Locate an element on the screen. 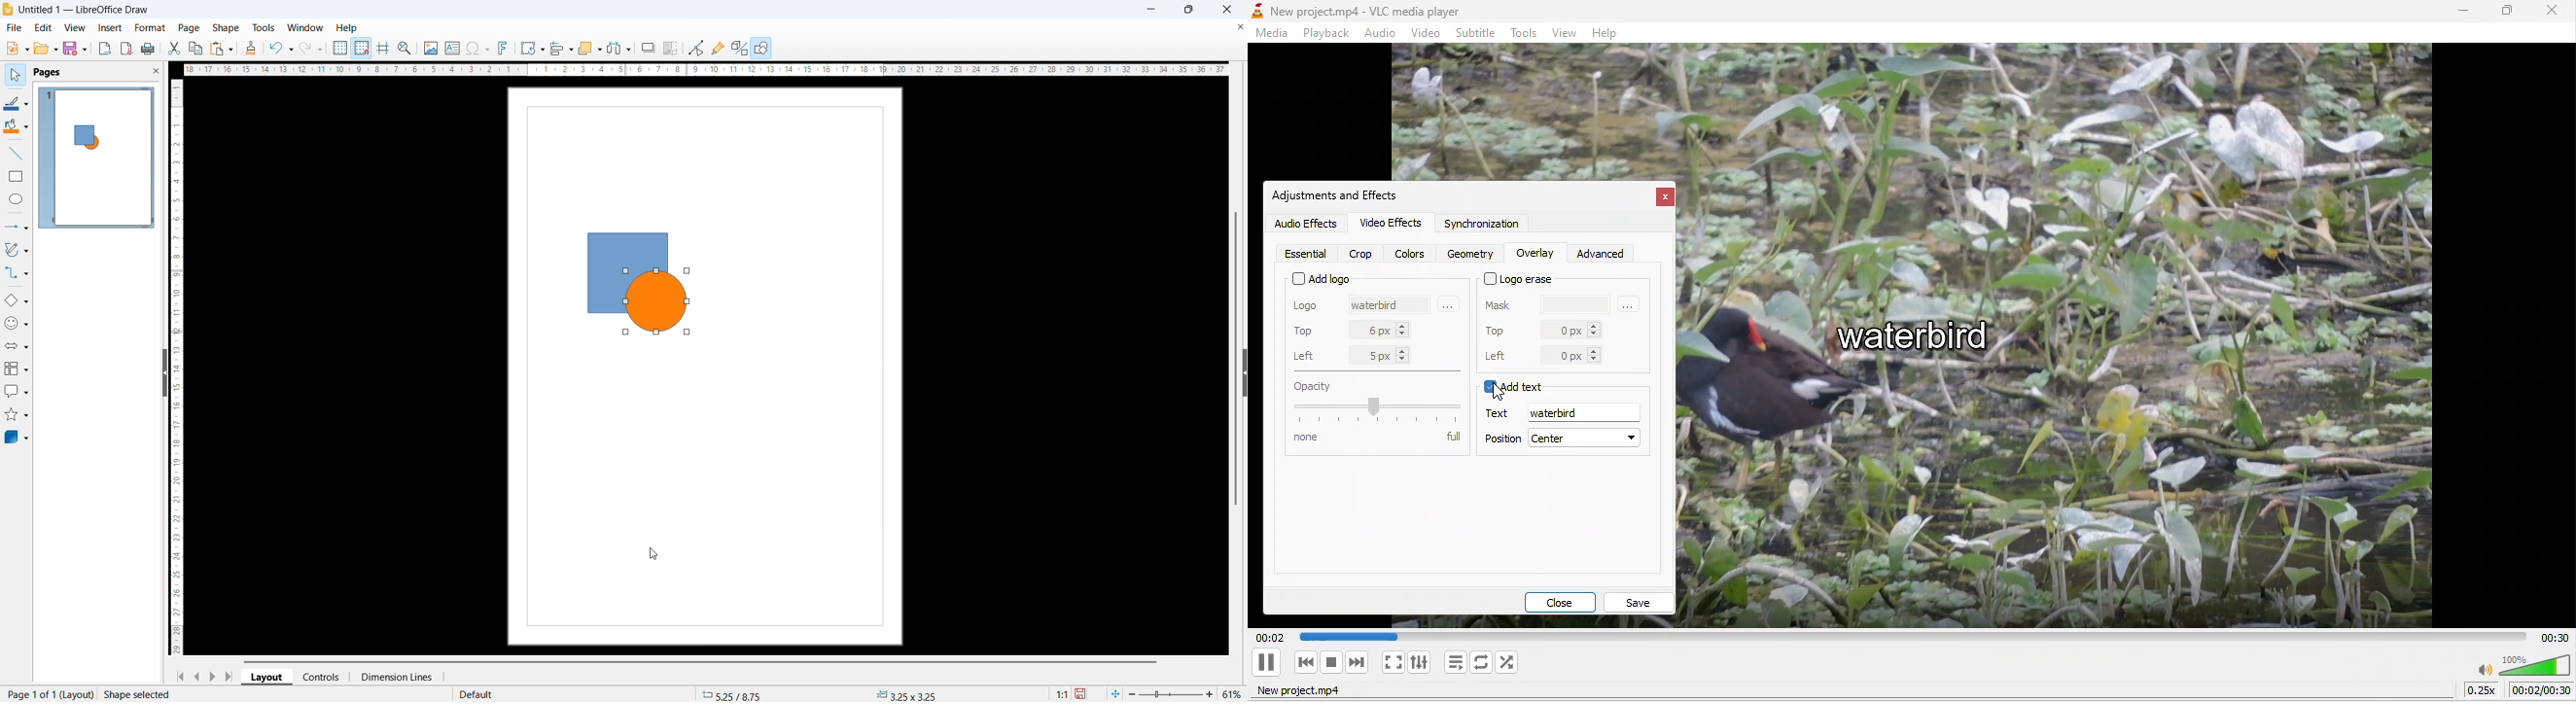  export as pdf is located at coordinates (127, 49).